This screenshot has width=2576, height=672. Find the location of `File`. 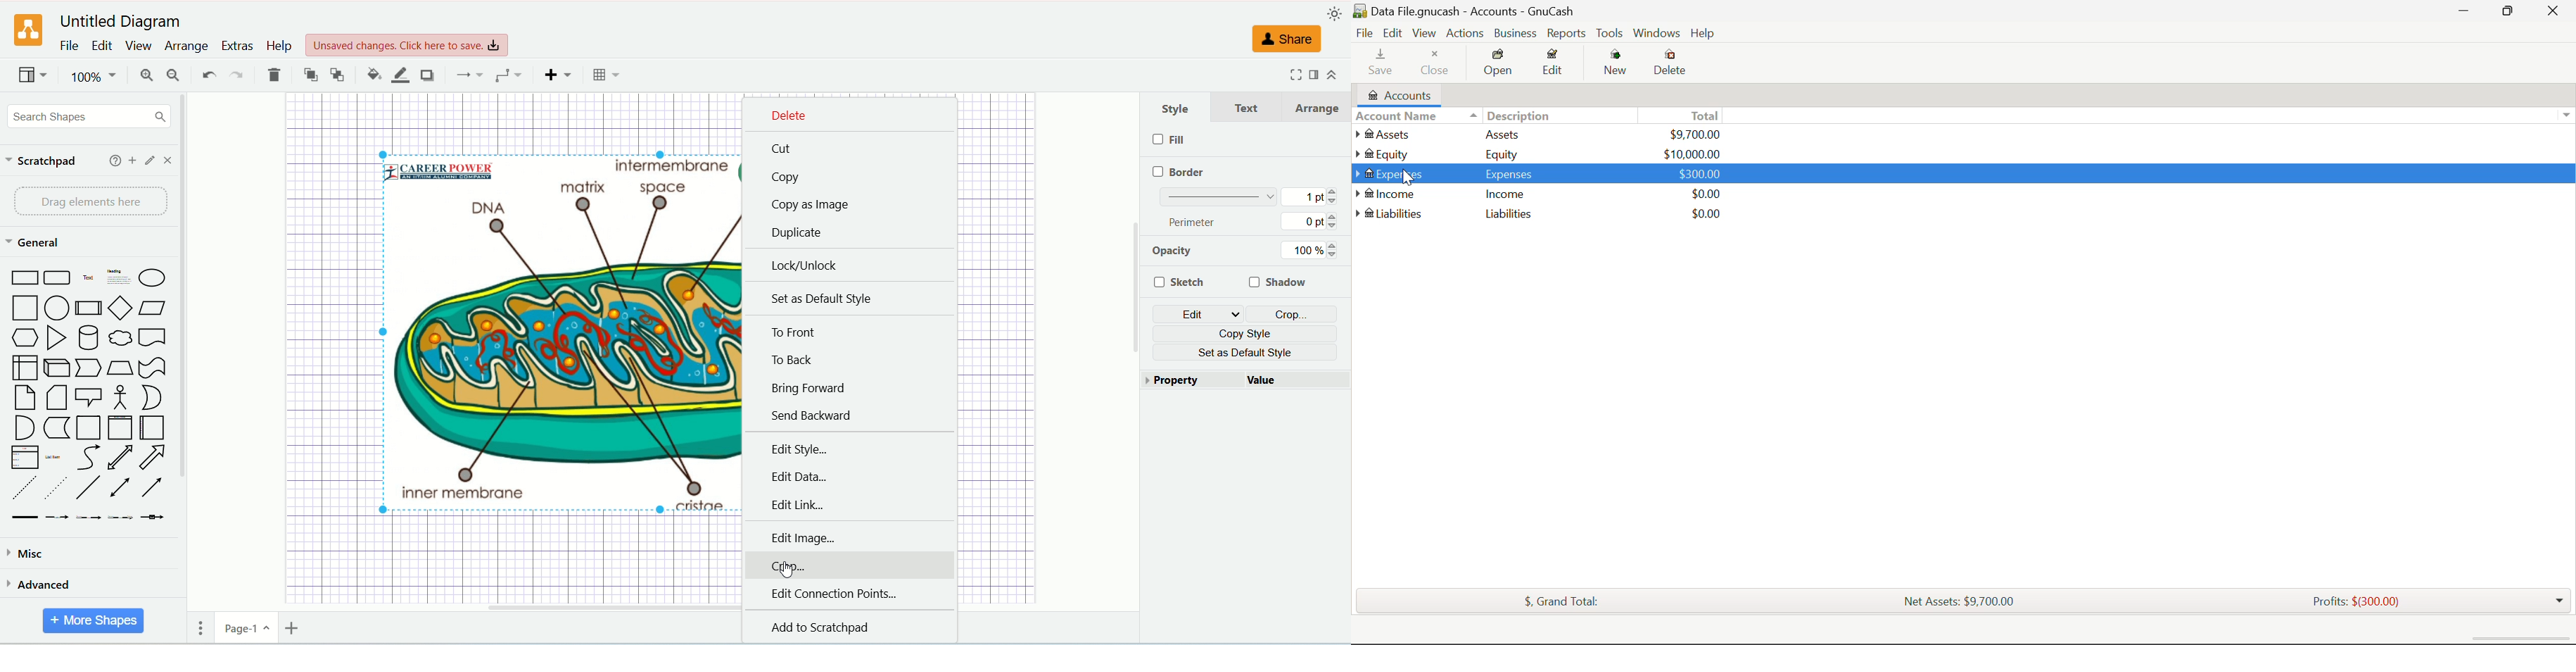

File is located at coordinates (1366, 32).